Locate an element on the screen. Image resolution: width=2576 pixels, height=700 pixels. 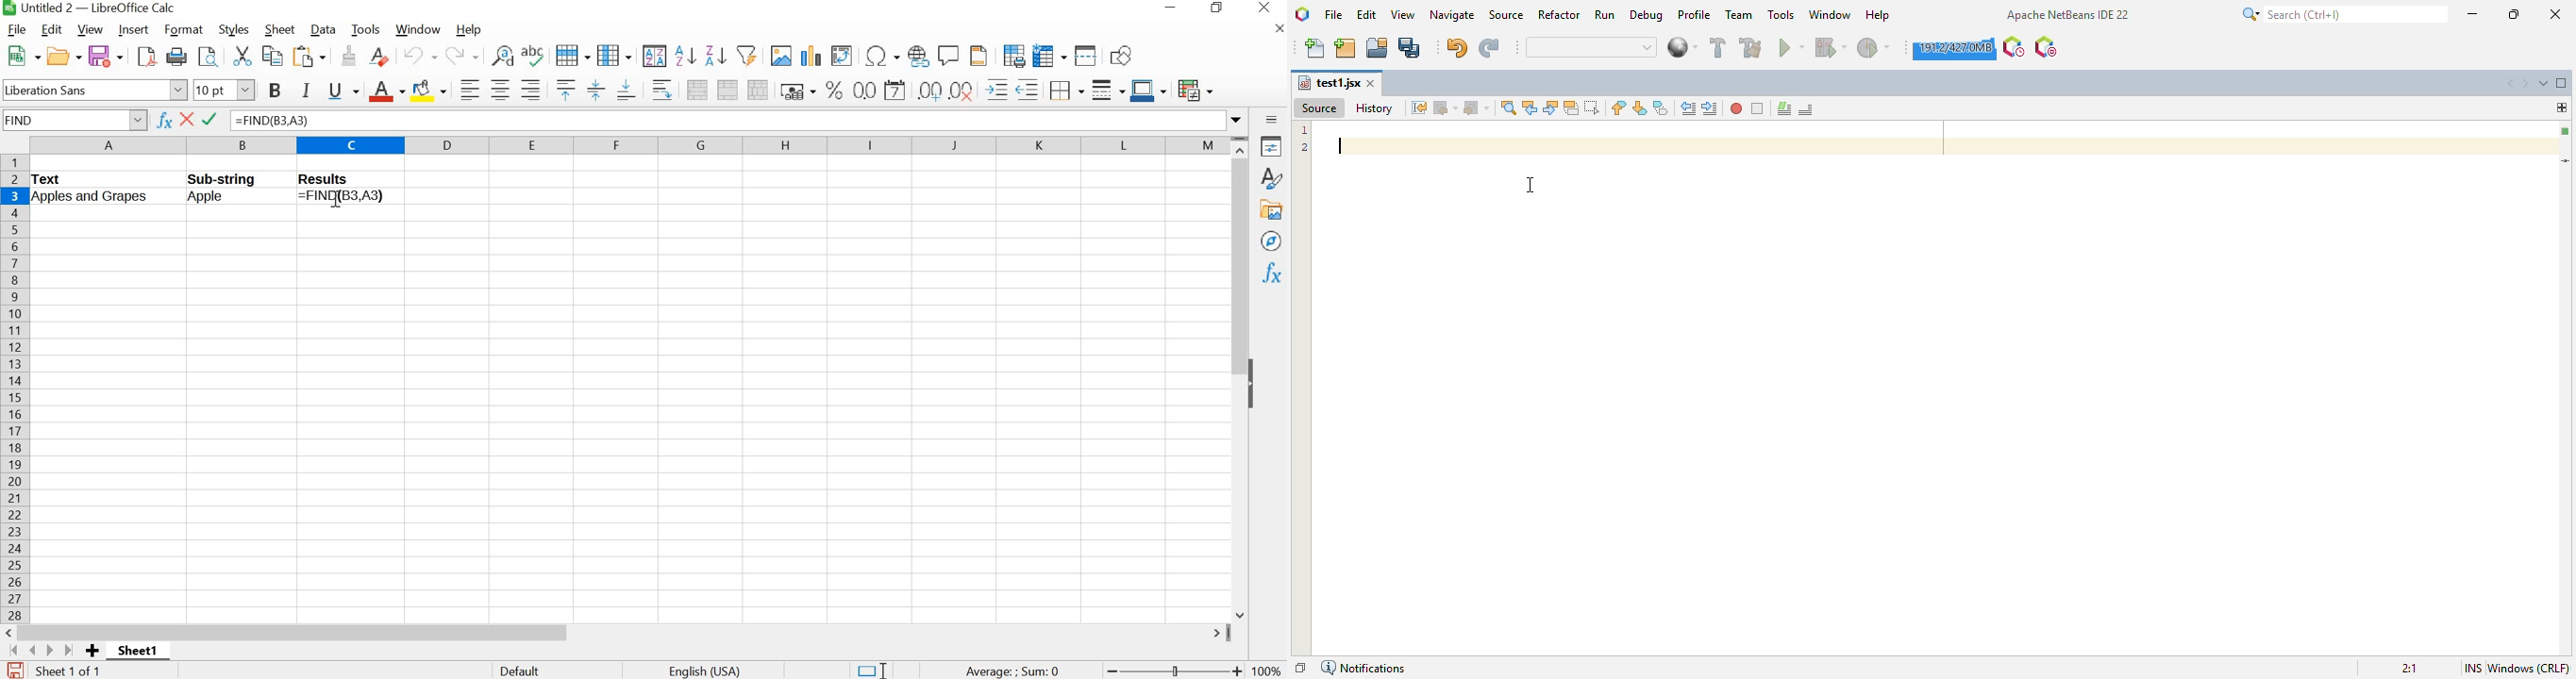
find and replace is located at coordinates (499, 54).